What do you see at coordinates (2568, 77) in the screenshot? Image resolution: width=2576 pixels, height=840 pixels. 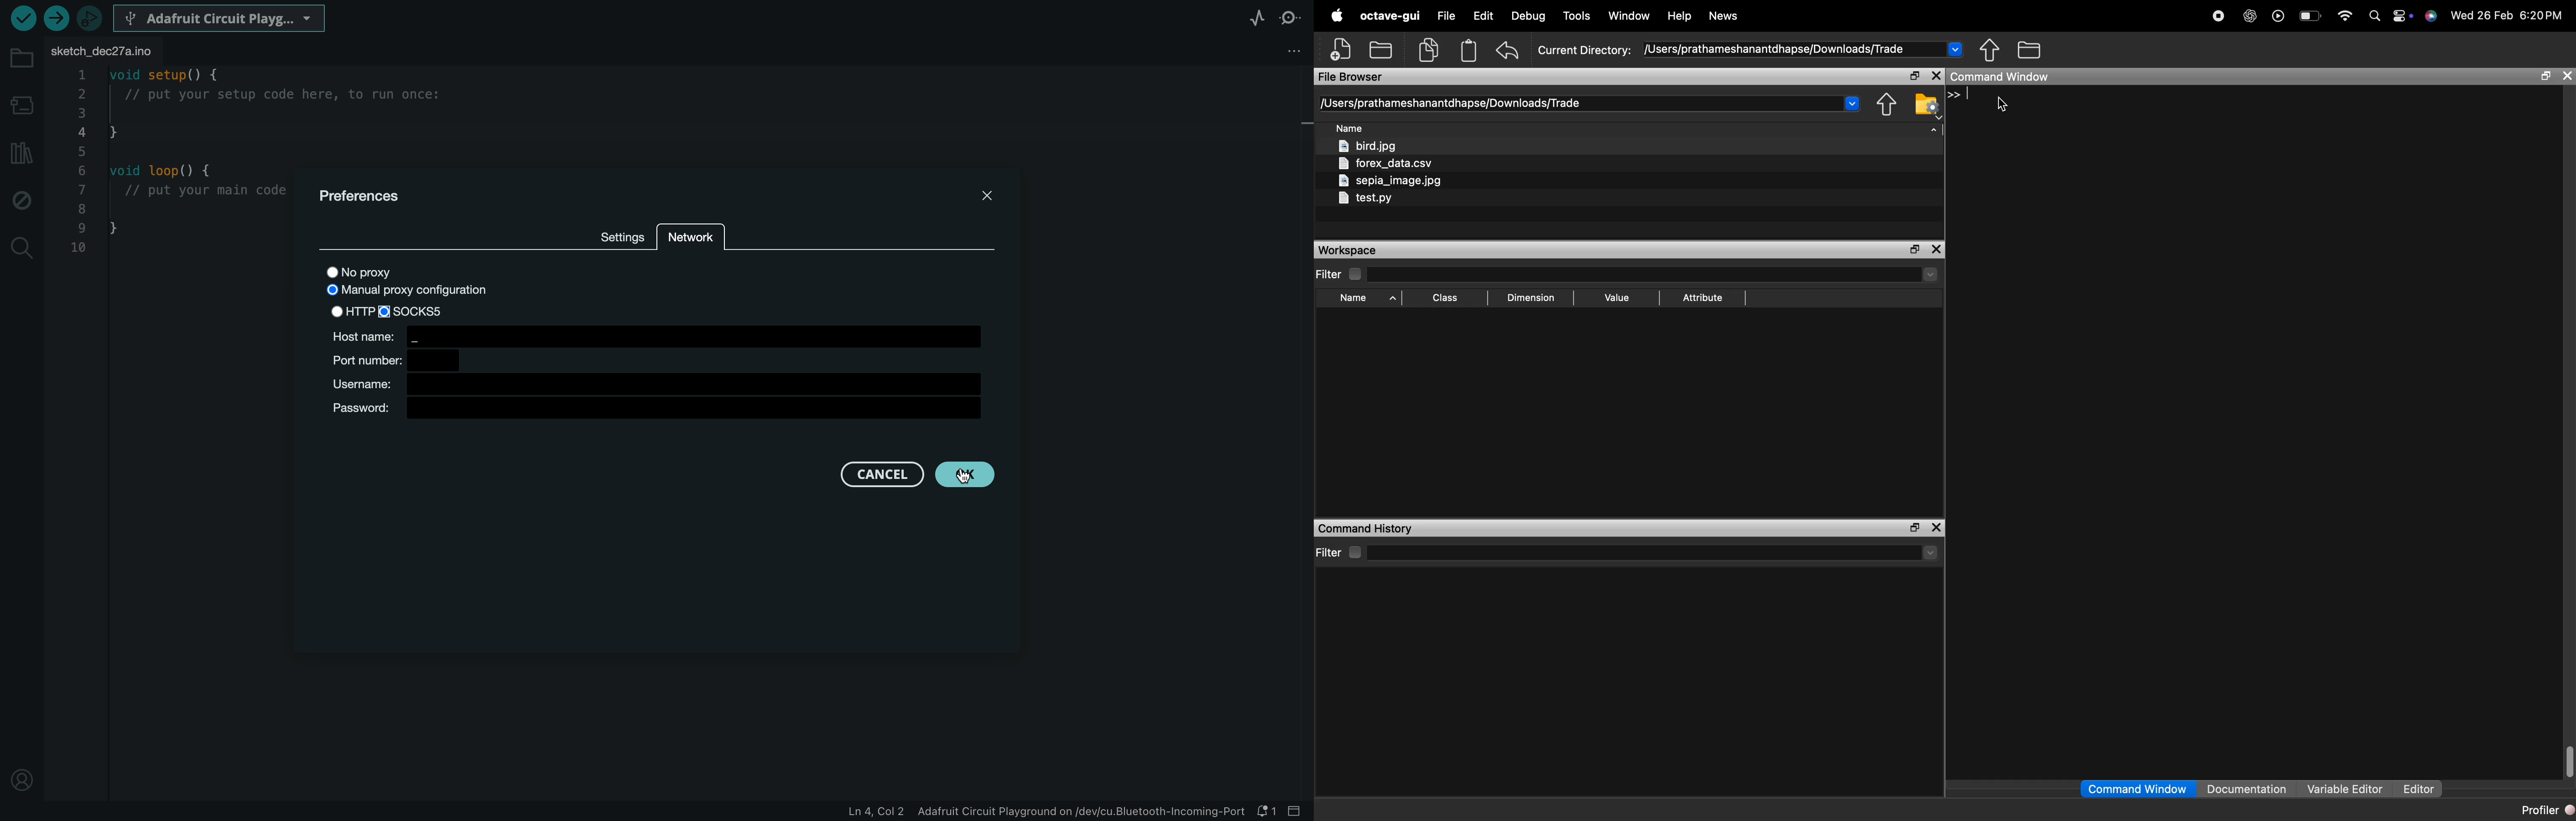 I see `close` at bounding box center [2568, 77].